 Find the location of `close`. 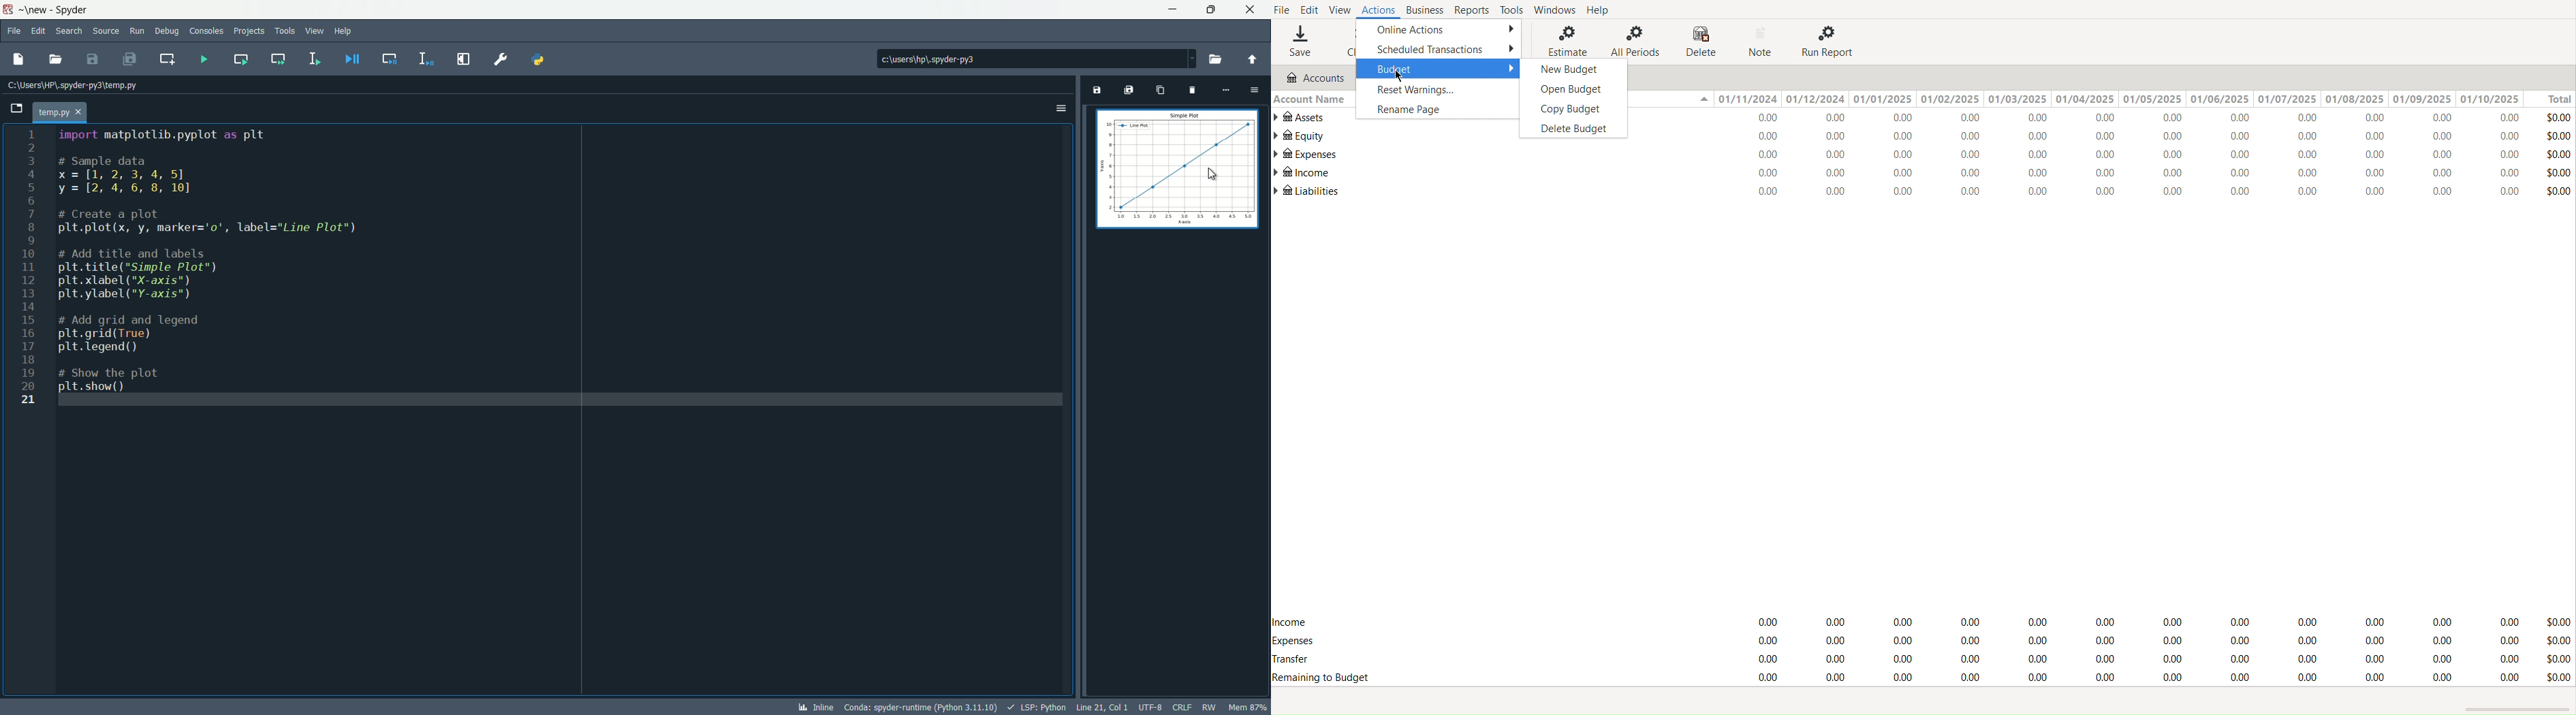

close is located at coordinates (279, 90).